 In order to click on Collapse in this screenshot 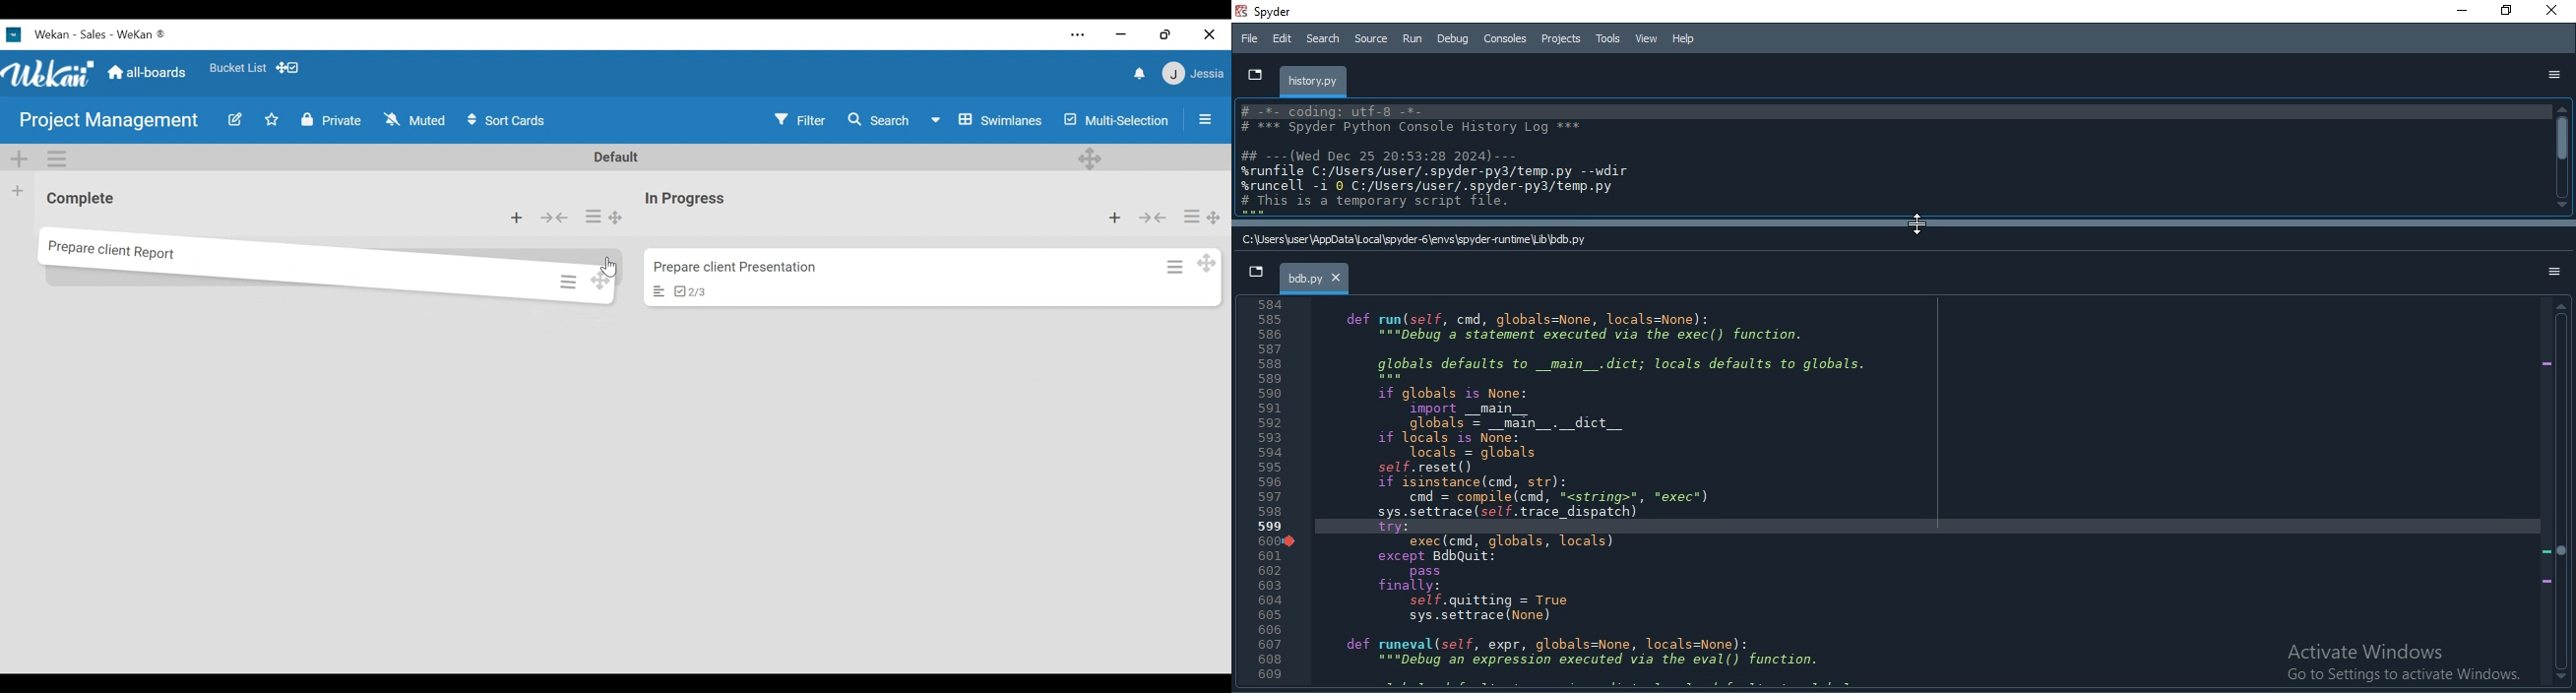, I will do `click(557, 218)`.